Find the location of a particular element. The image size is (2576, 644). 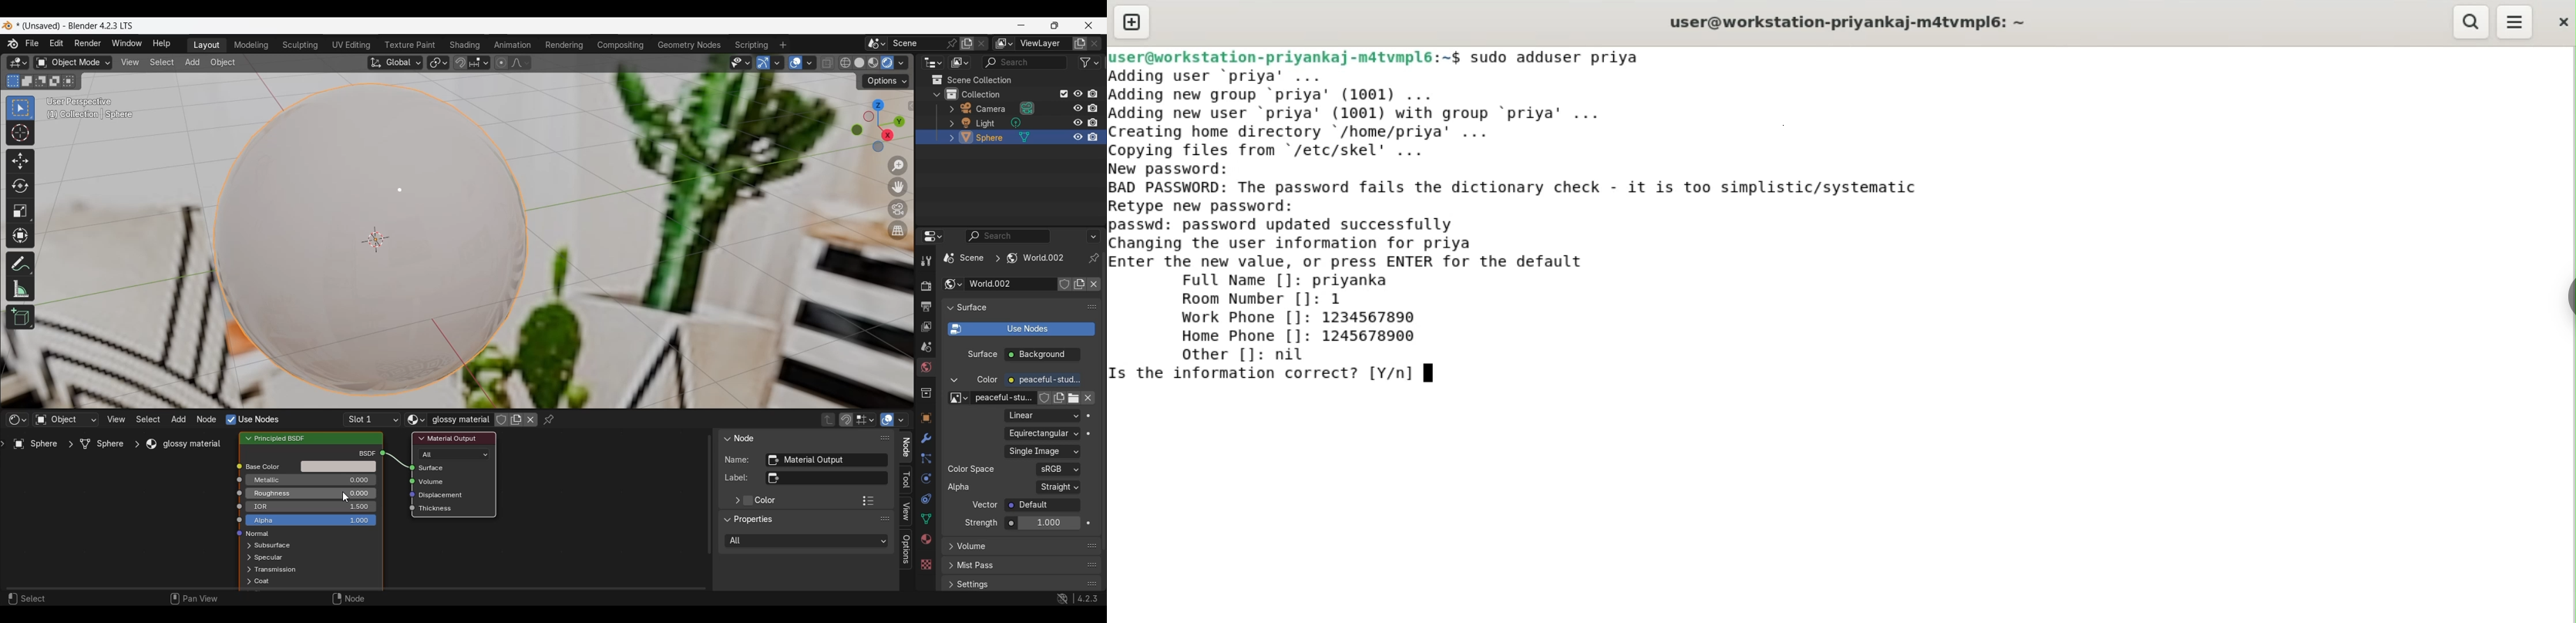

Options panel is located at coordinates (907, 549).